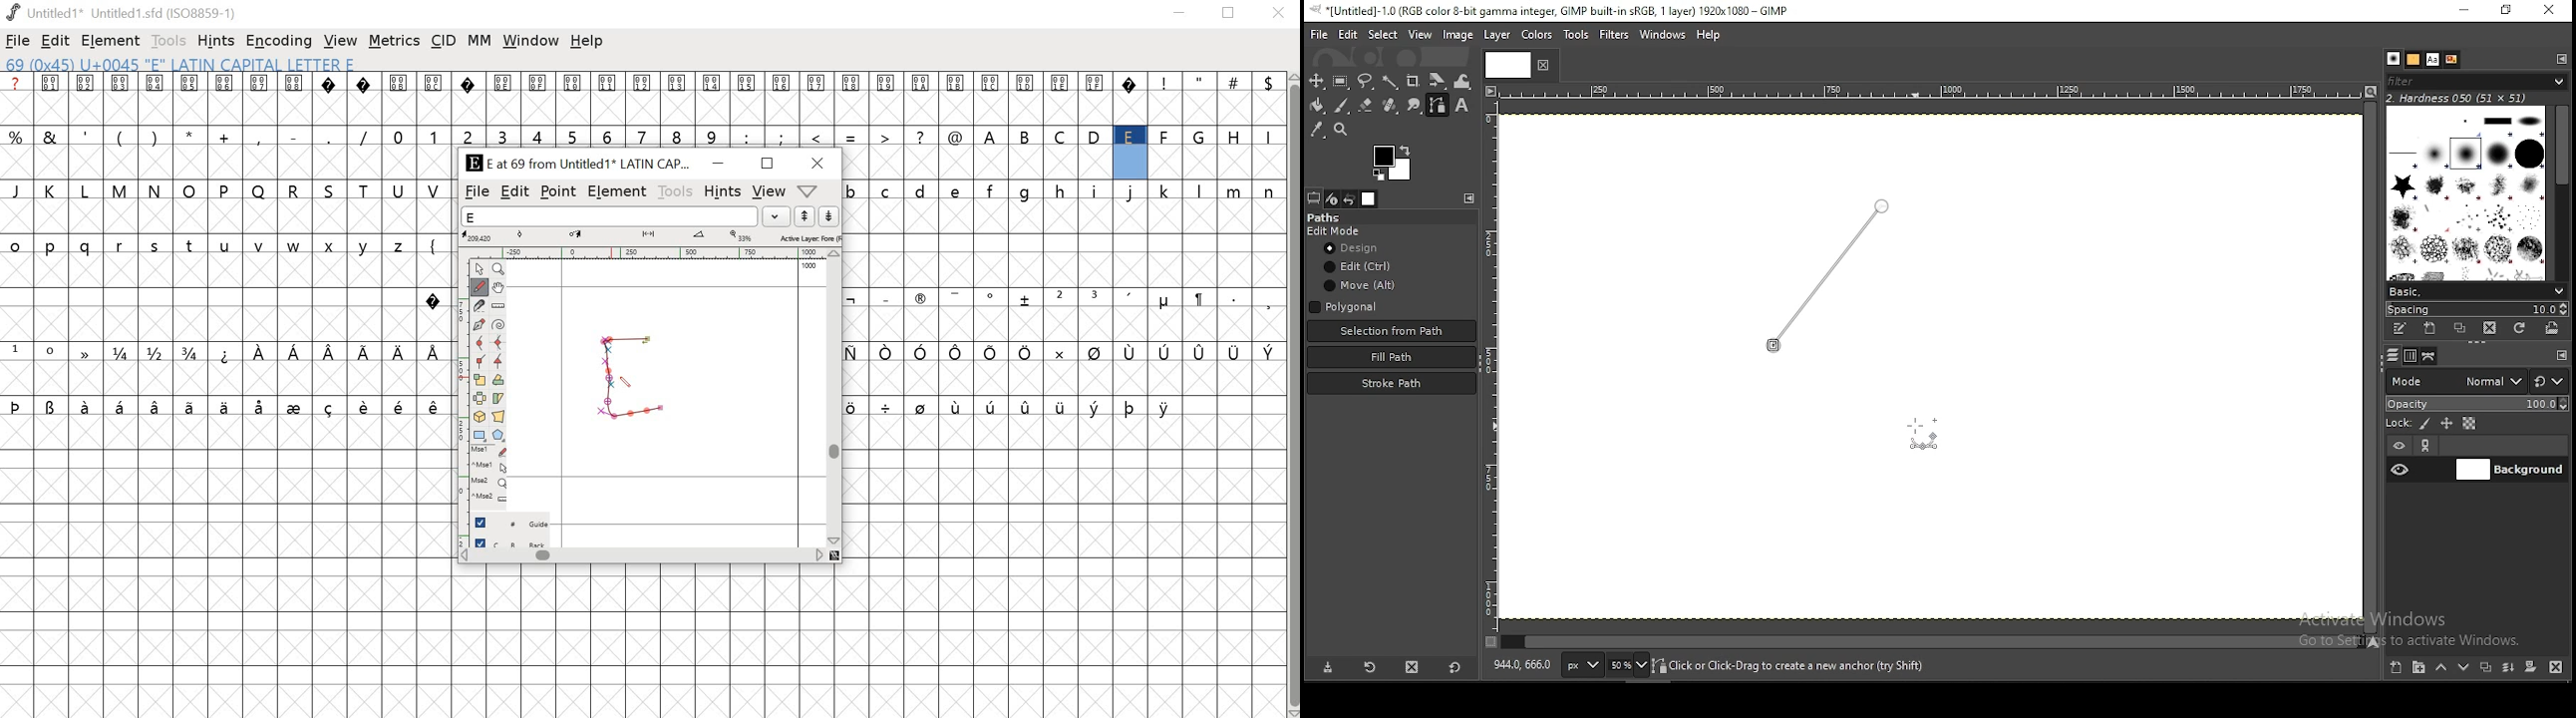 Image resolution: width=2576 pixels, height=728 pixels. What do you see at coordinates (480, 324) in the screenshot?
I see `Pen` at bounding box center [480, 324].